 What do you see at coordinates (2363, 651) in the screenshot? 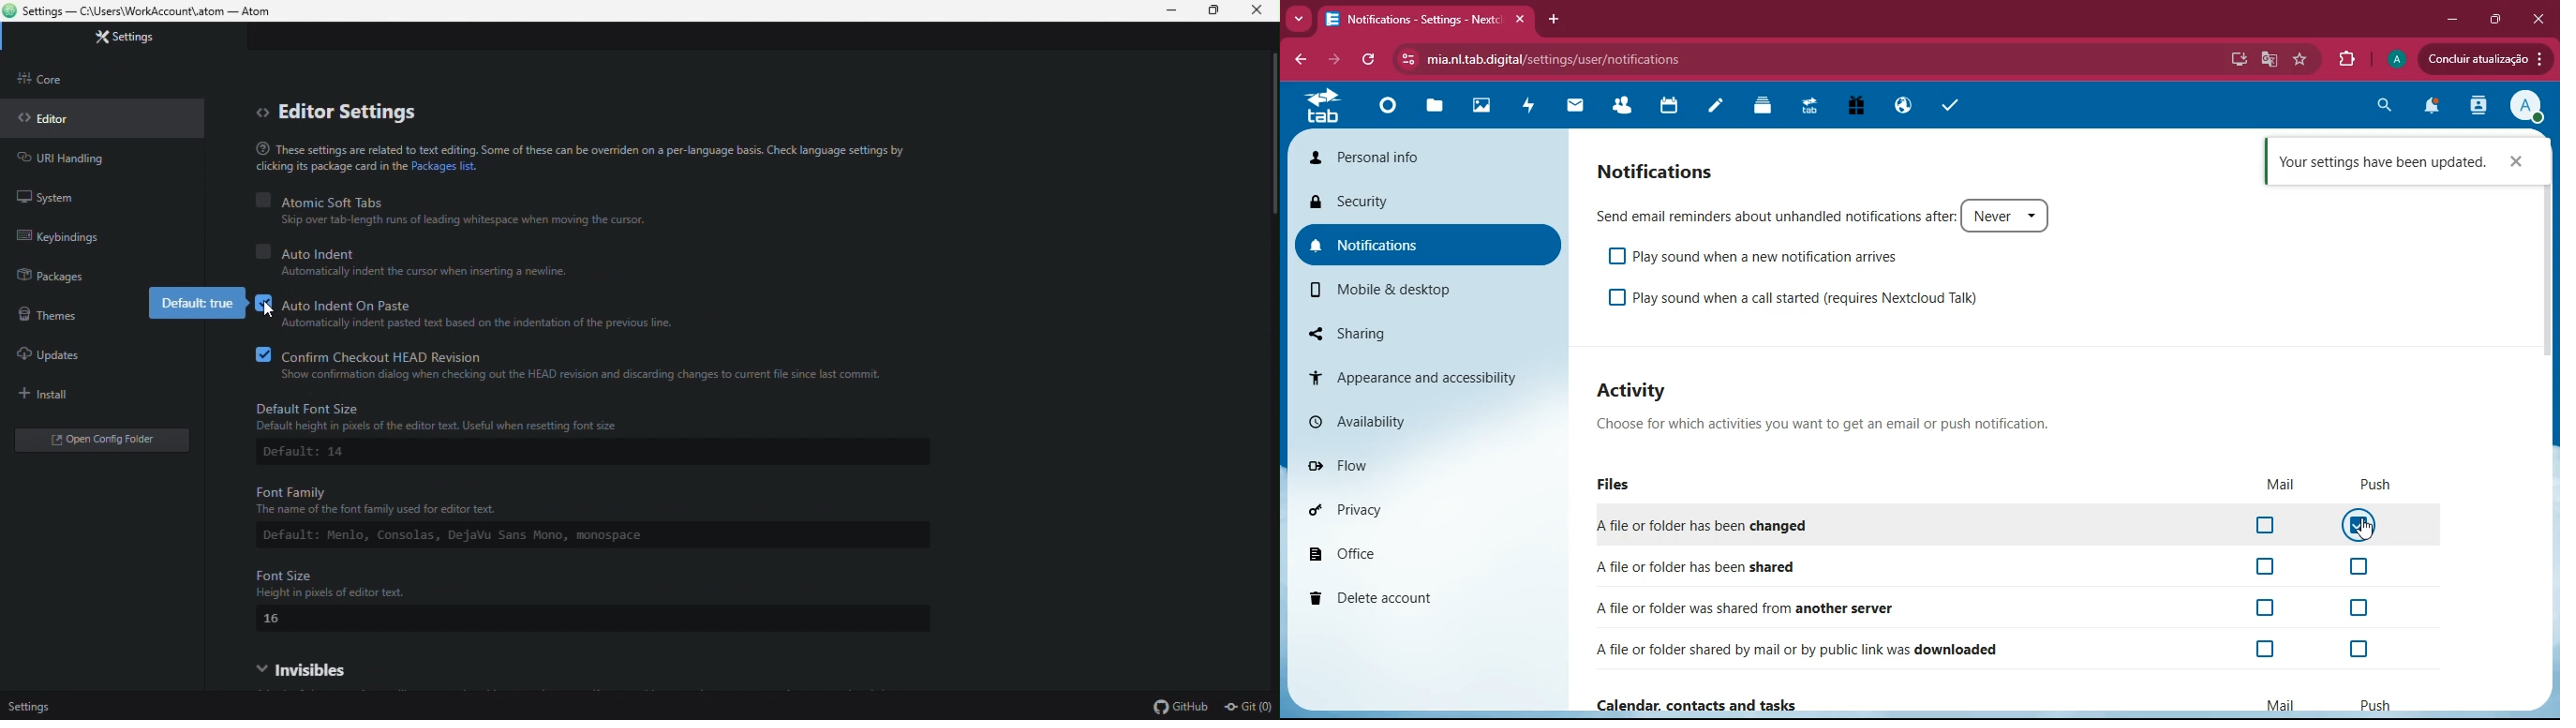
I see `off` at bounding box center [2363, 651].